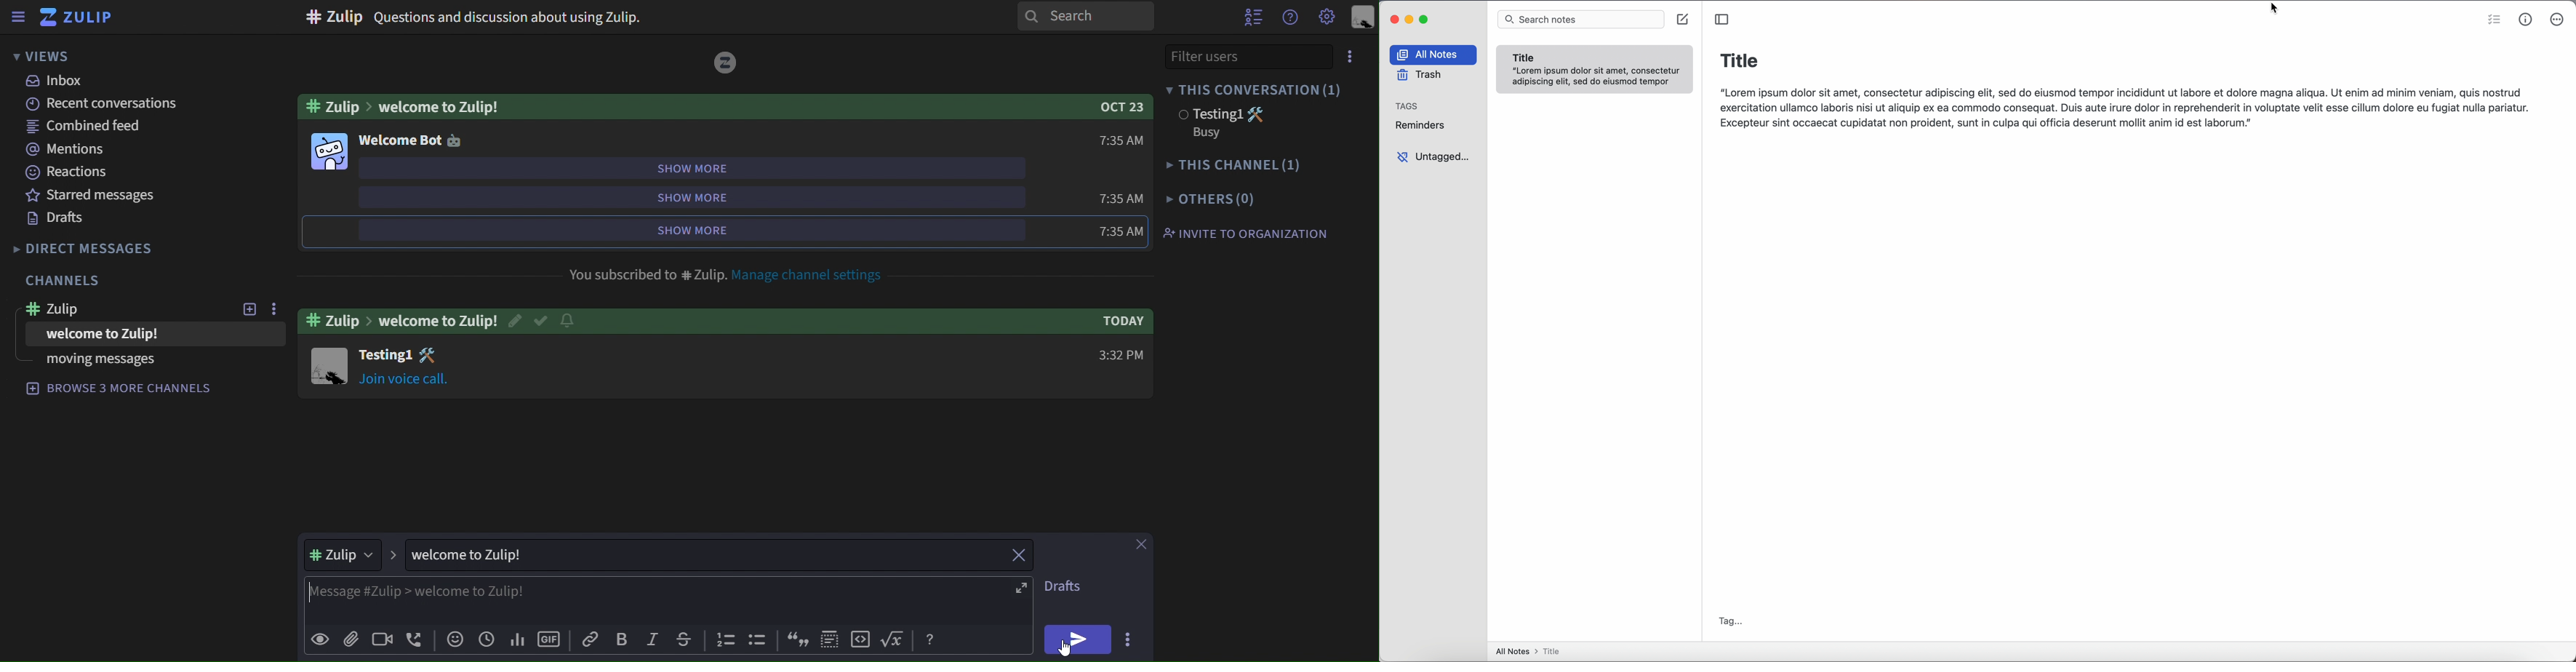  Describe the element at coordinates (541, 320) in the screenshot. I see `Read` at that location.